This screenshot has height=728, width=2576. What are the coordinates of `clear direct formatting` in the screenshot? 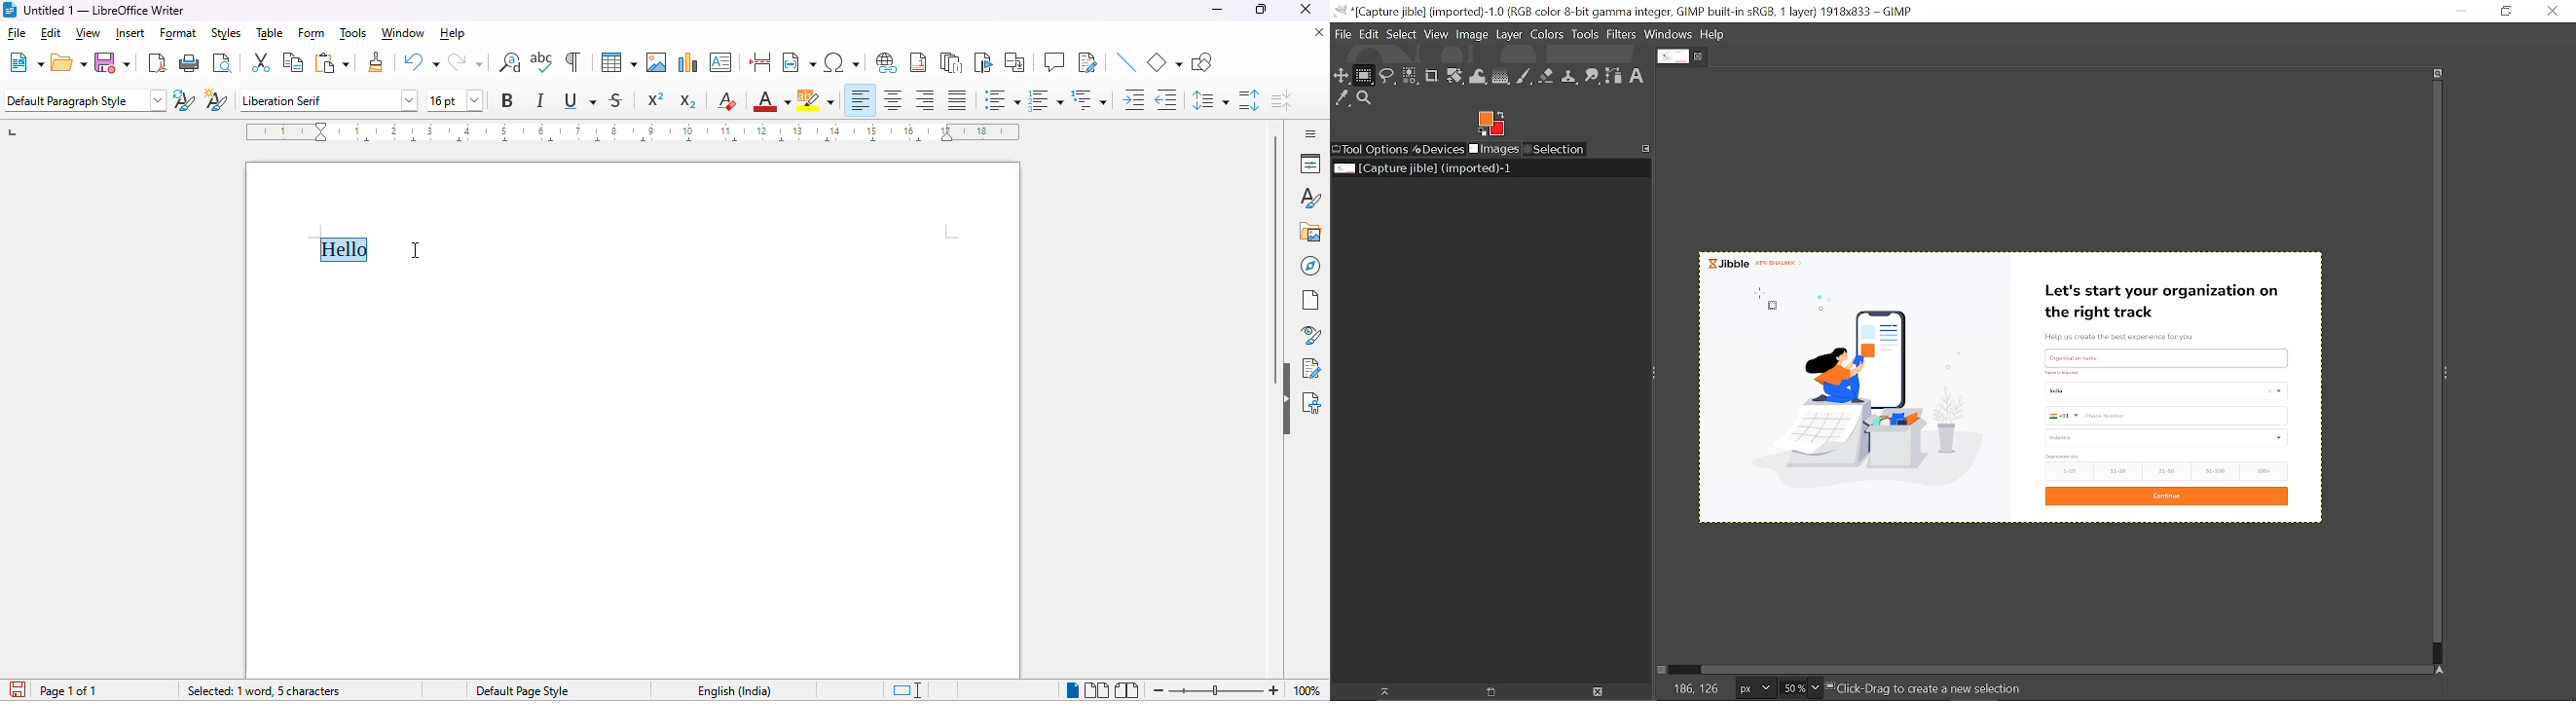 It's located at (726, 102).